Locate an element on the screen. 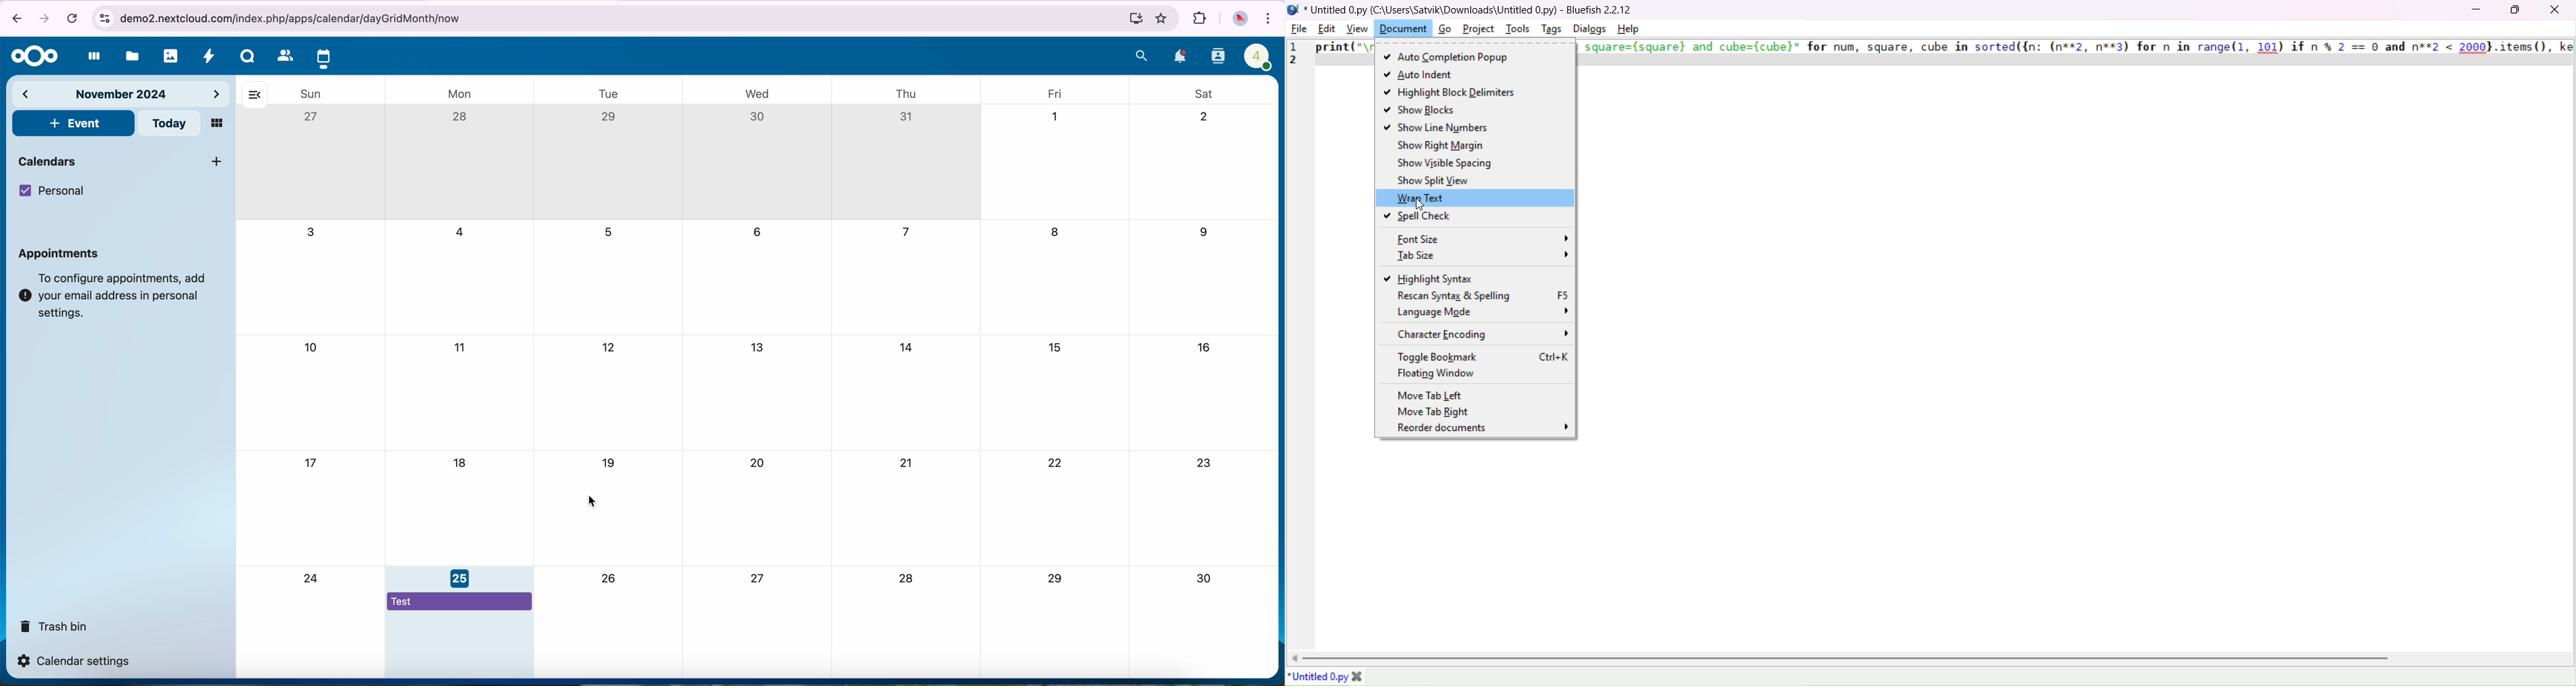  9 is located at coordinates (1202, 233).